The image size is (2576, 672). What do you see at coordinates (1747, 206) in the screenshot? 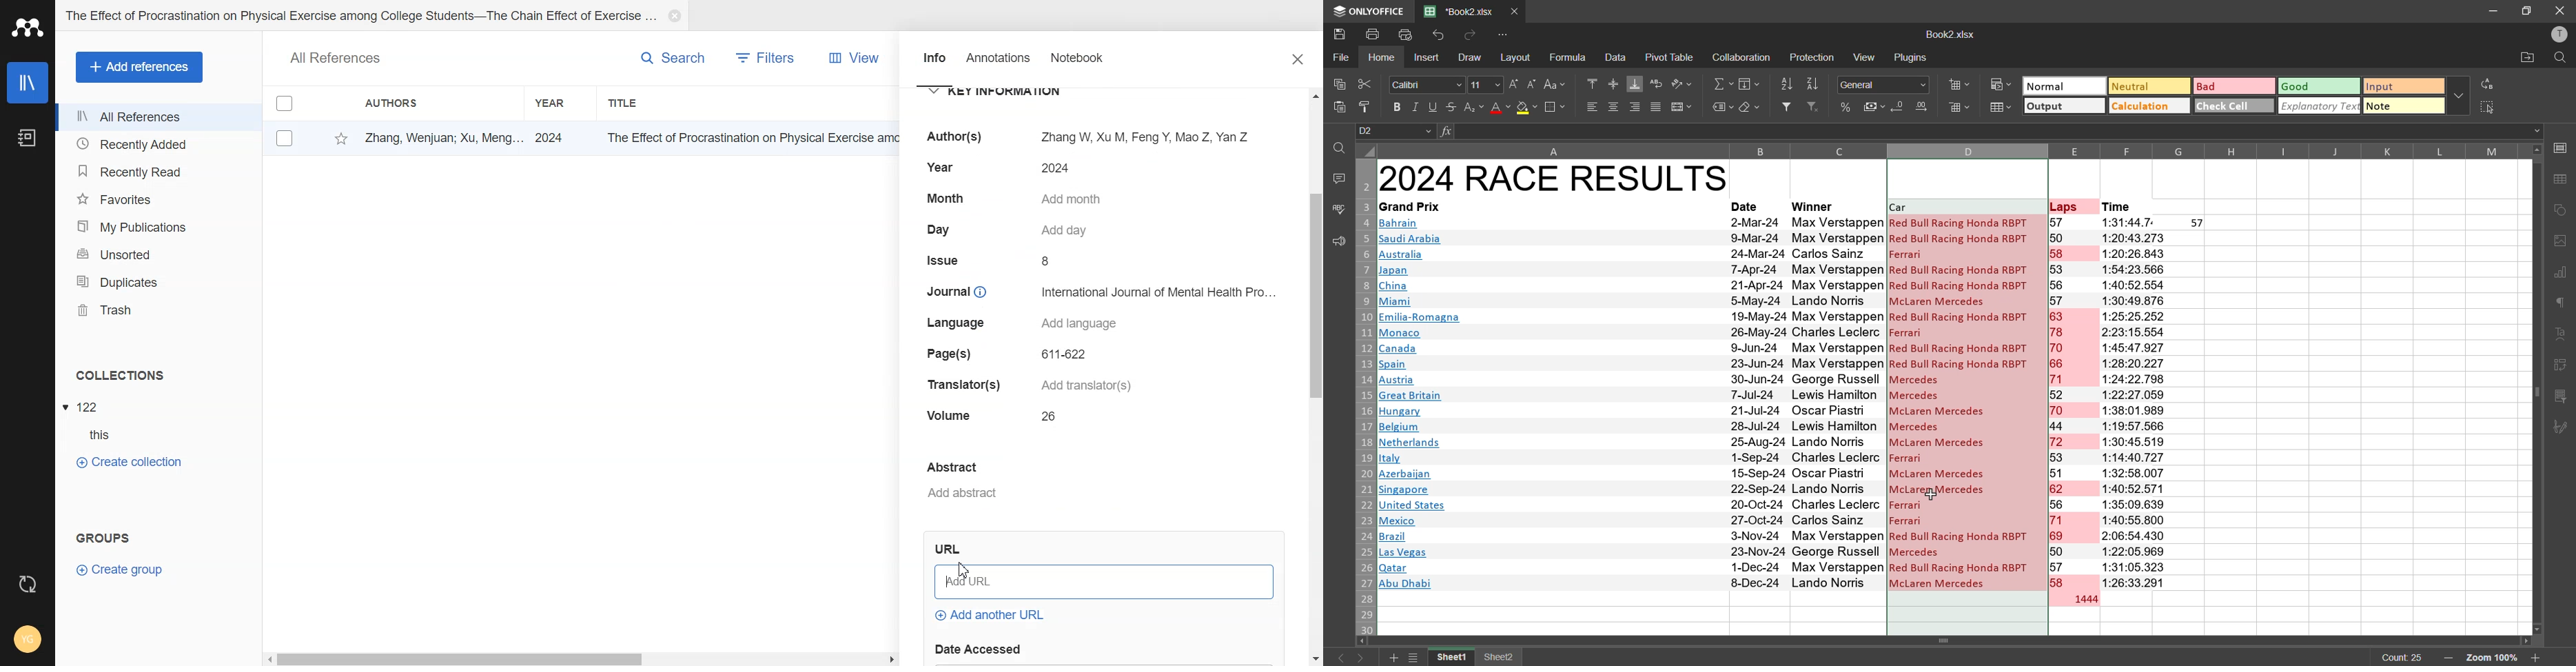
I see `date` at bounding box center [1747, 206].